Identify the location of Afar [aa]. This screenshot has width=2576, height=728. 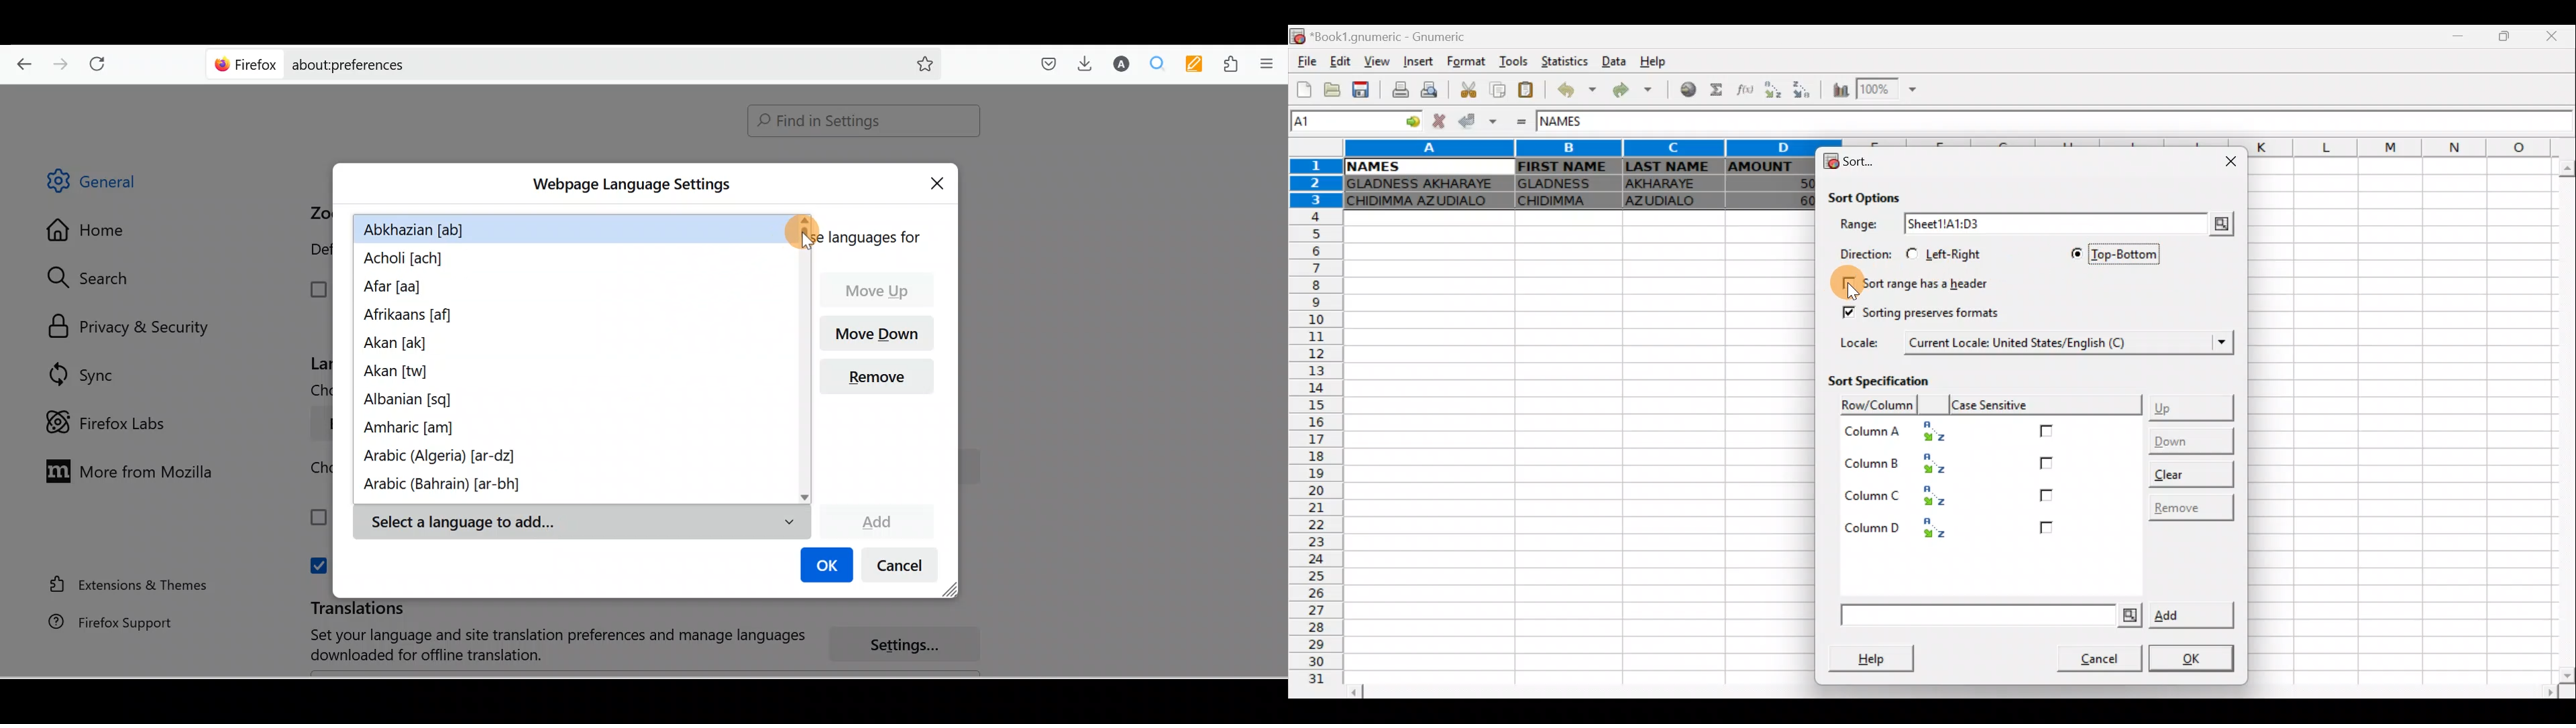
(395, 288).